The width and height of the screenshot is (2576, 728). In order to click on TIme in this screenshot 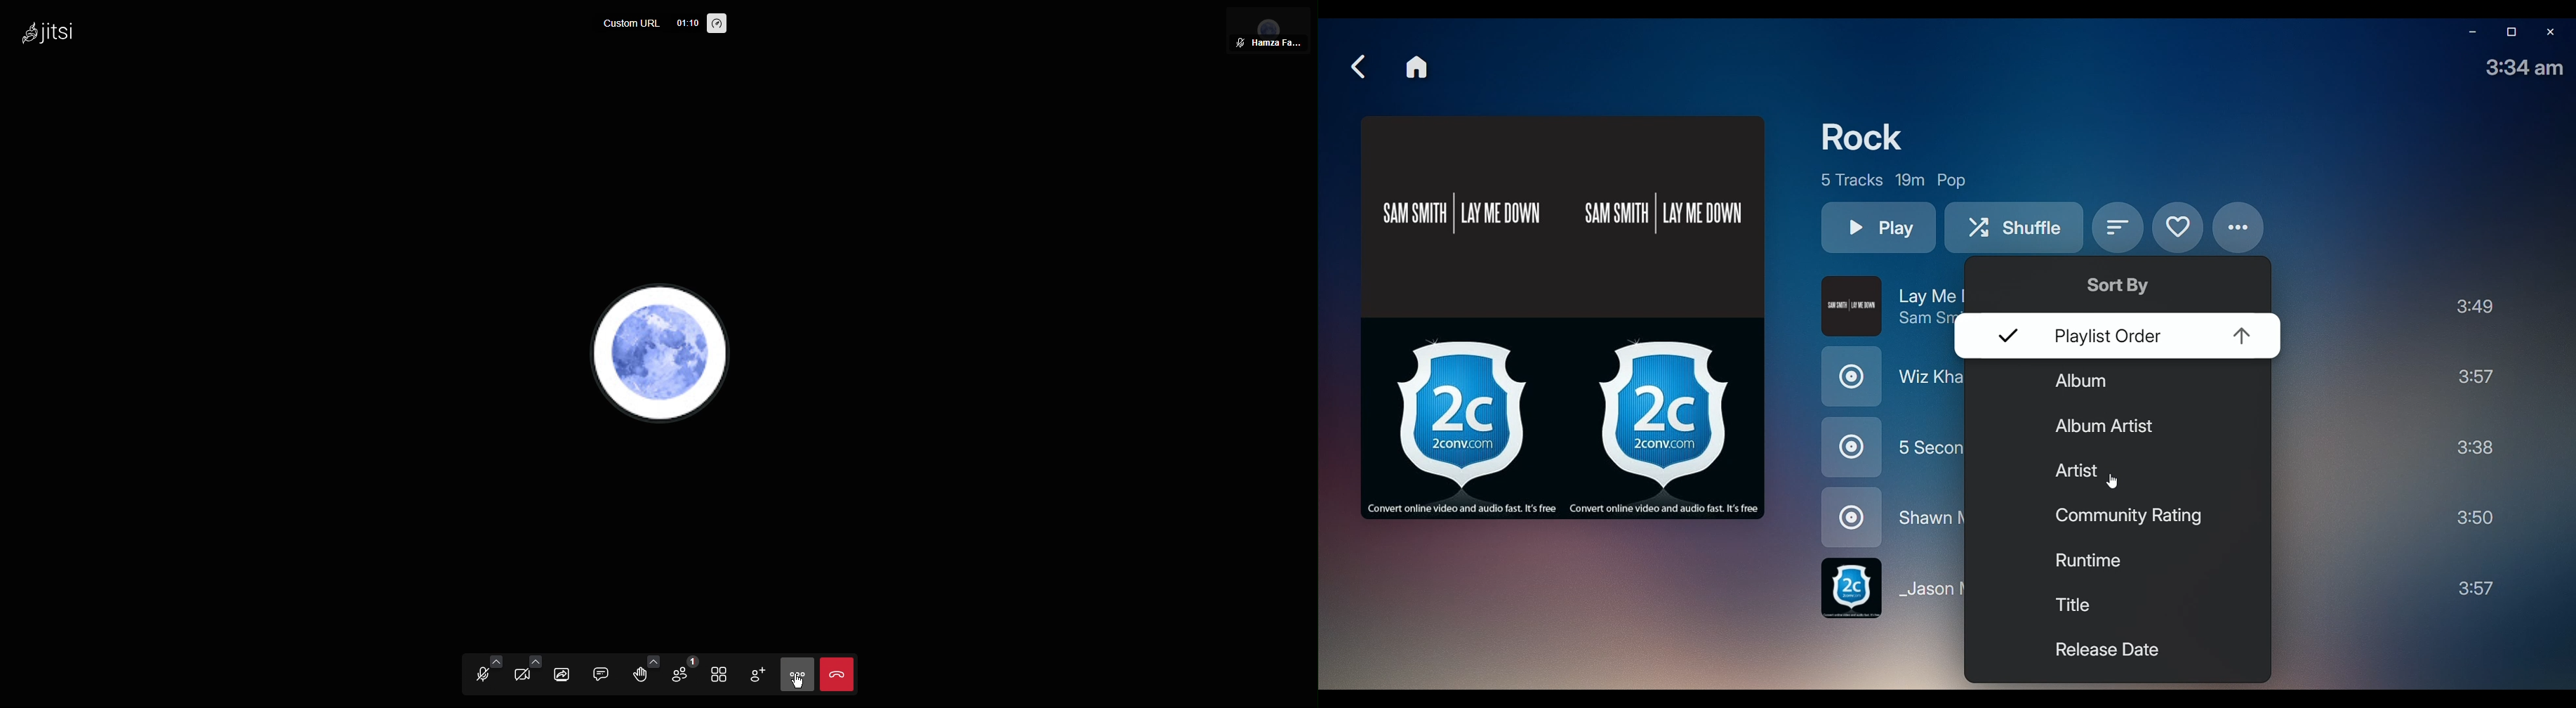, I will do `click(2526, 68)`.